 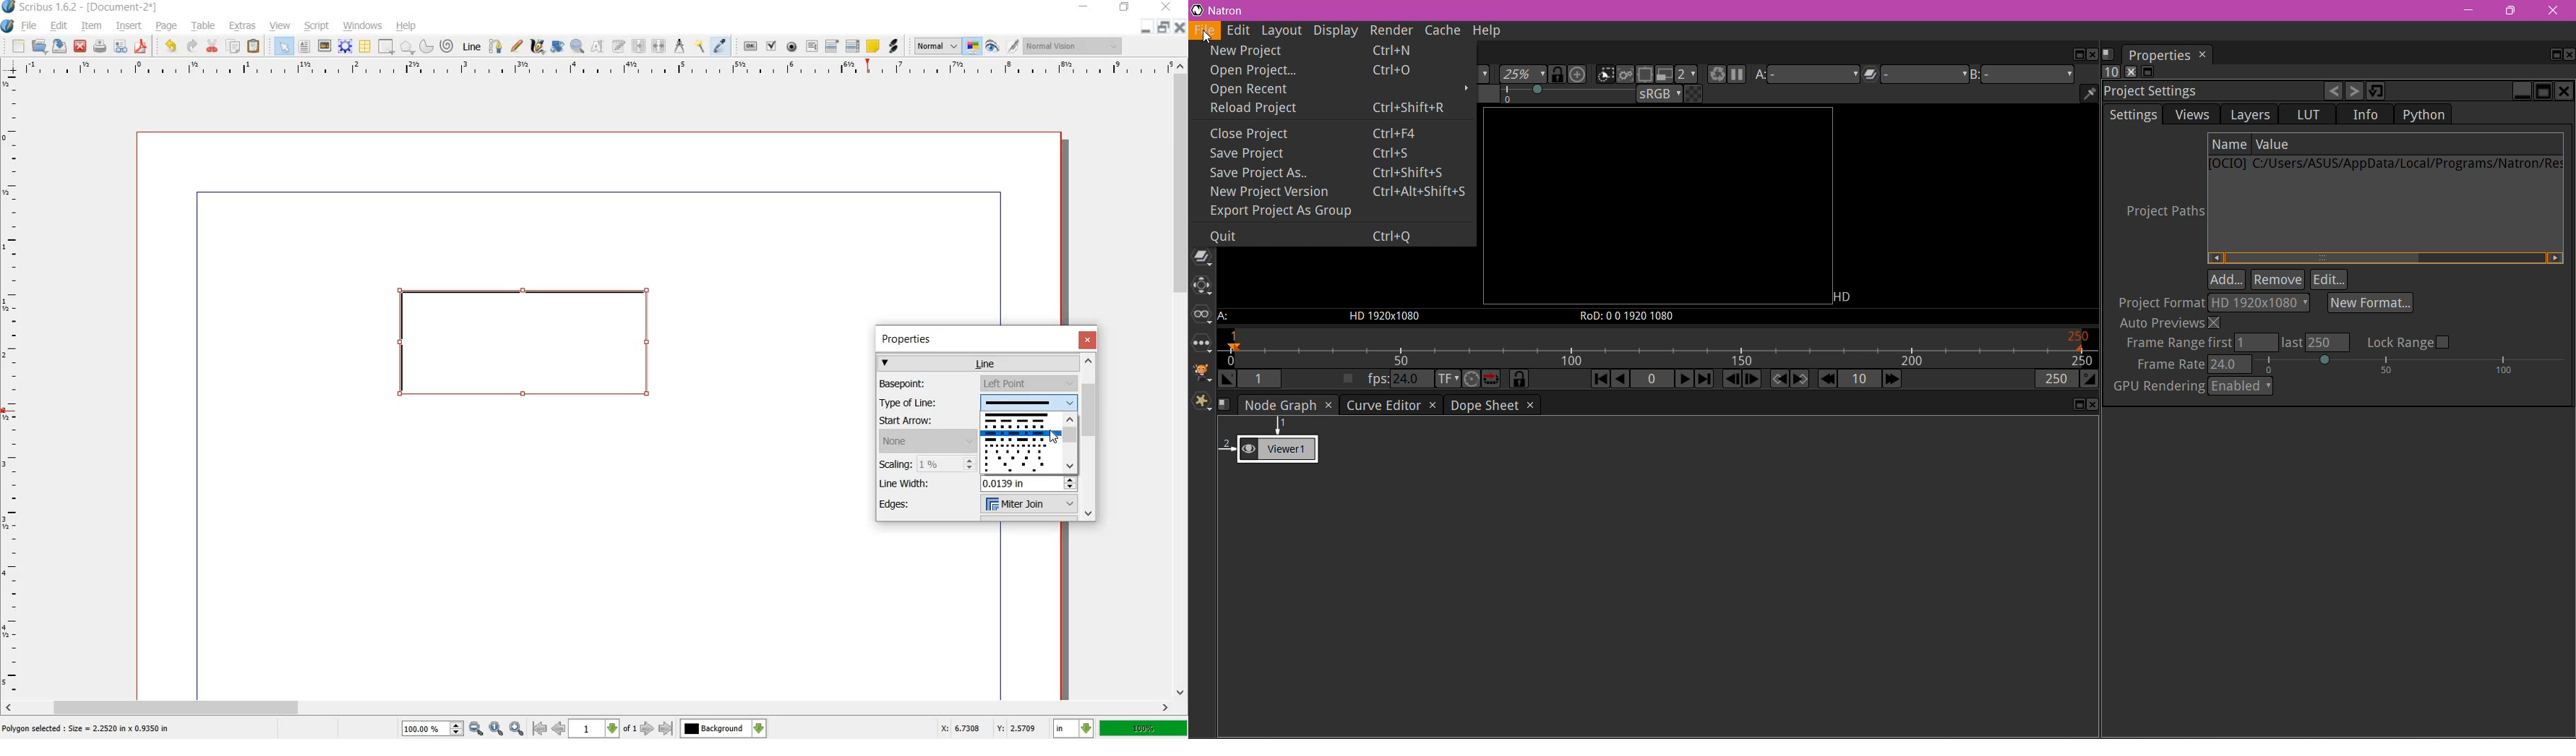 I want to click on CLOSE, so click(x=80, y=46).